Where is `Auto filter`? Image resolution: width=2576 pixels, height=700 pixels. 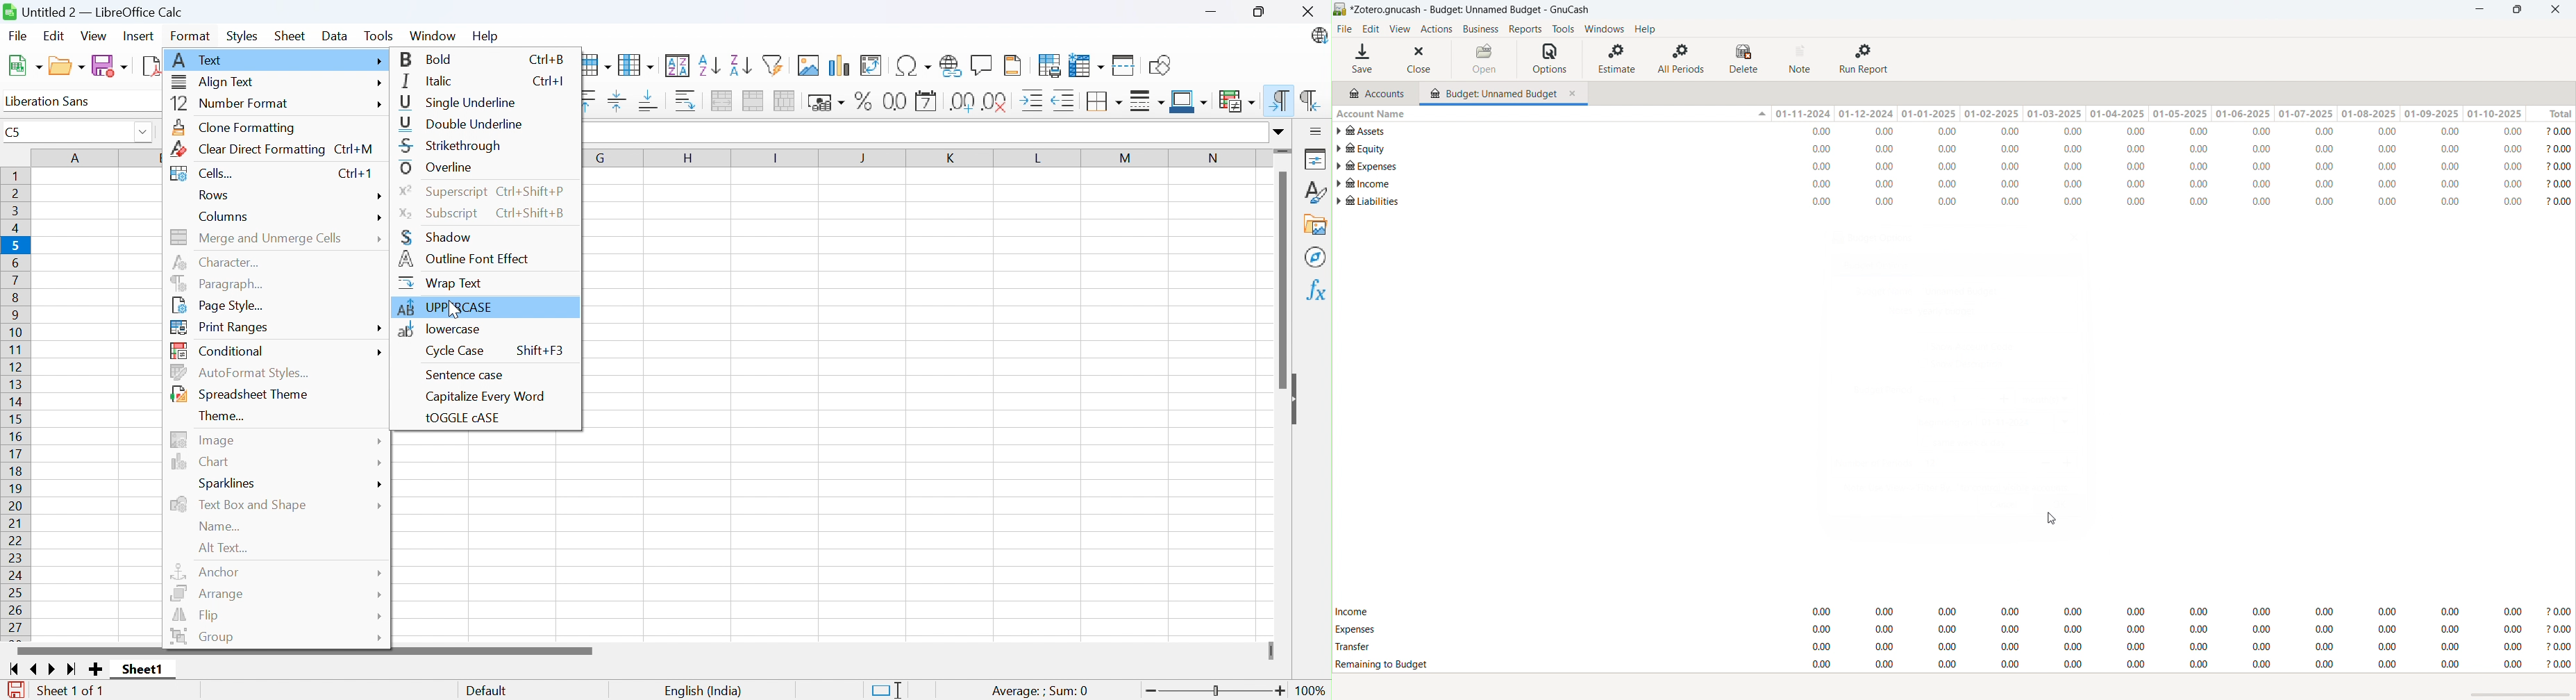
Auto filter is located at coordinates (775, 64).